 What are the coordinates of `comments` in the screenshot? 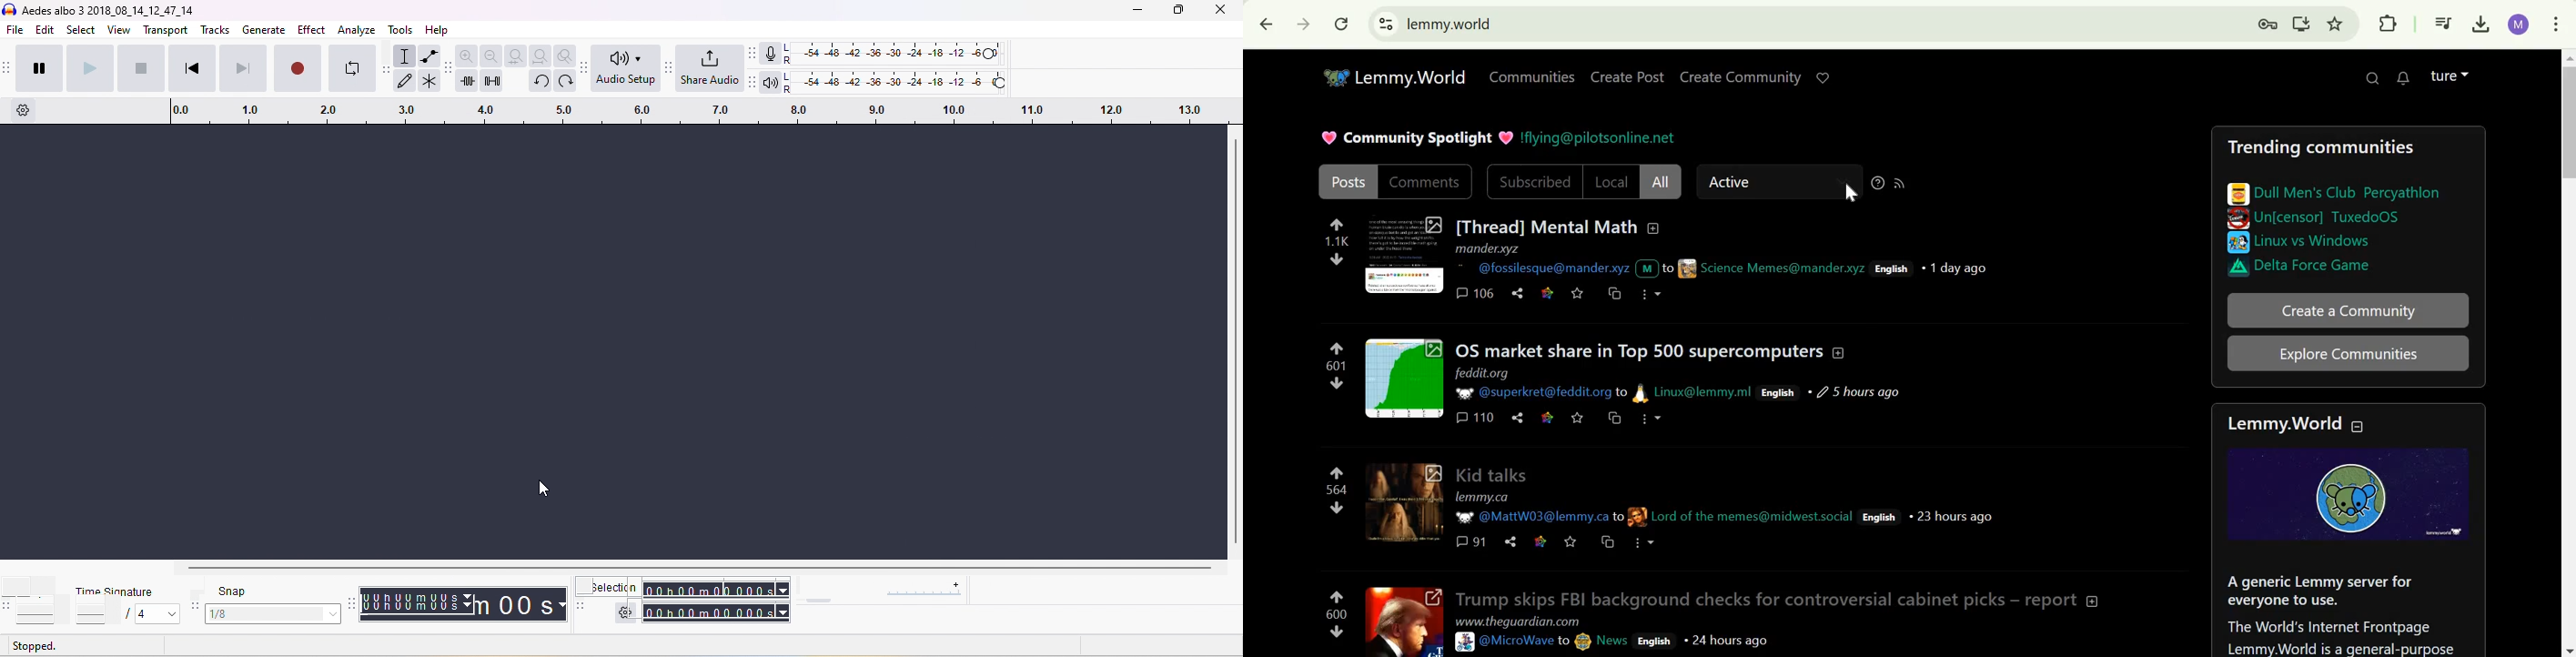 It's located at (1470, 541).